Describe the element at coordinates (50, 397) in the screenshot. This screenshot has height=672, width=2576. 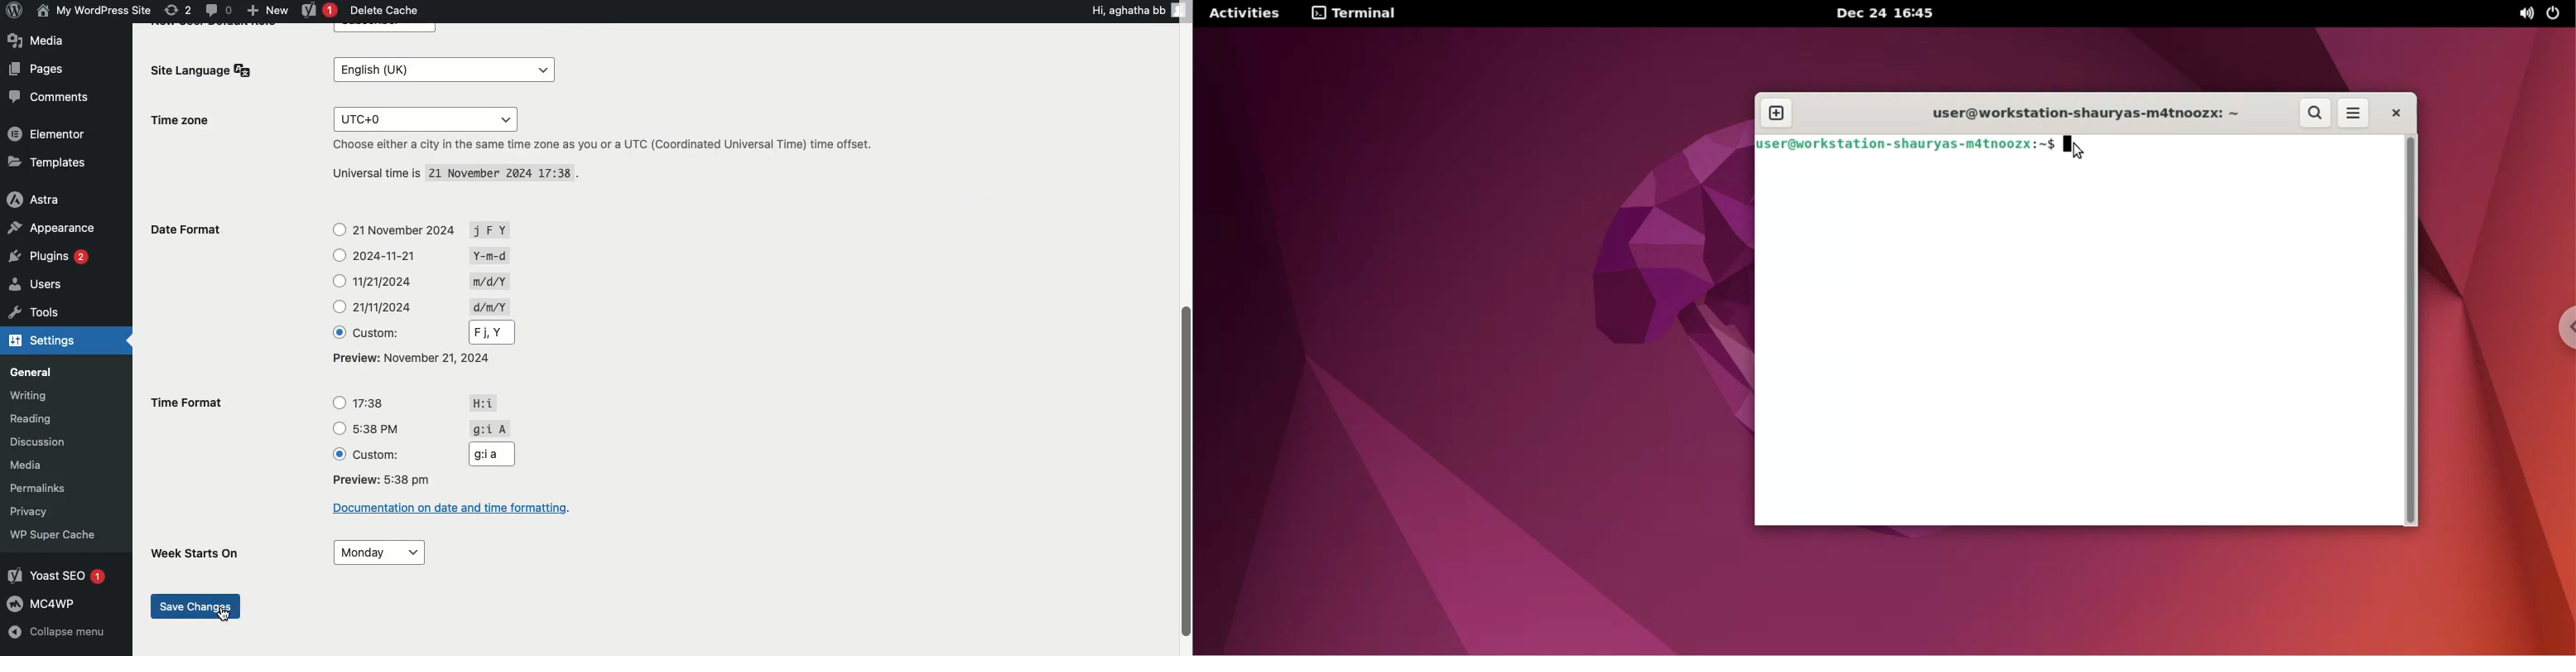
I see `Writing` at that location.